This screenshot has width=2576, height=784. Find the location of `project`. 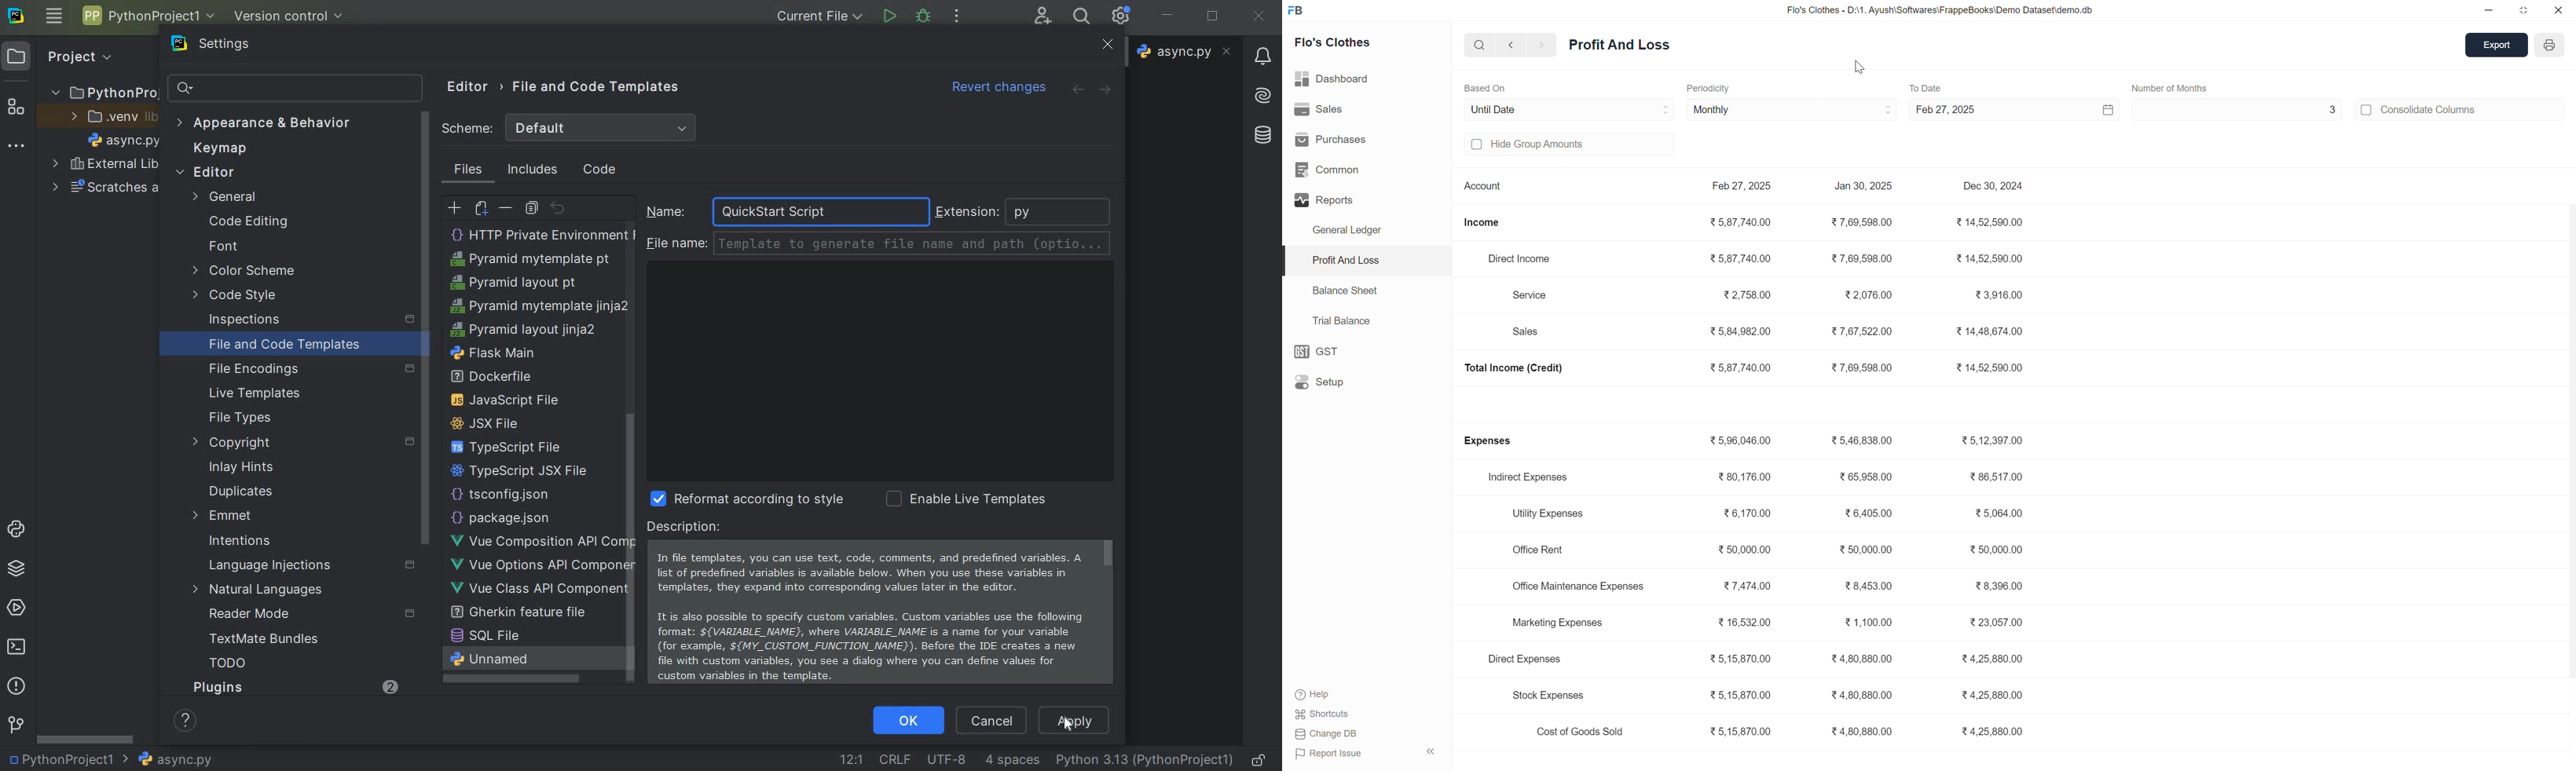

project is located at coordinates (62, 56).